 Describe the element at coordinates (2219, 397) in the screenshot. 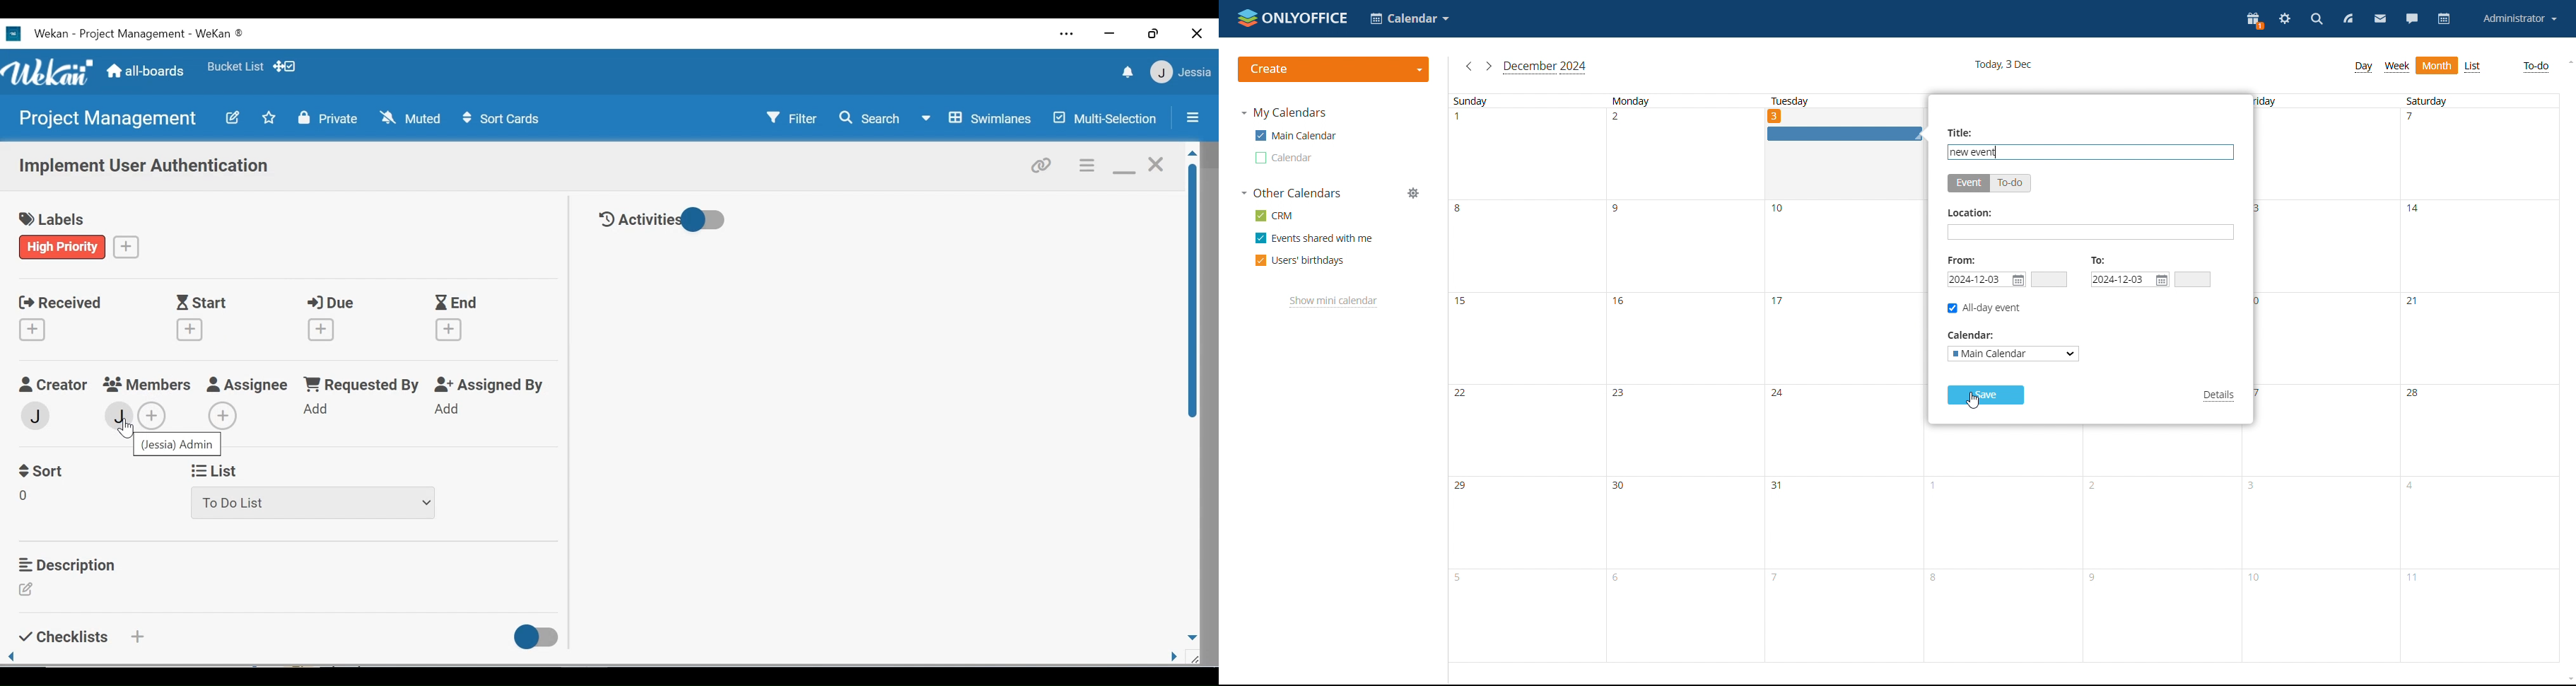

I see `details` at that location.